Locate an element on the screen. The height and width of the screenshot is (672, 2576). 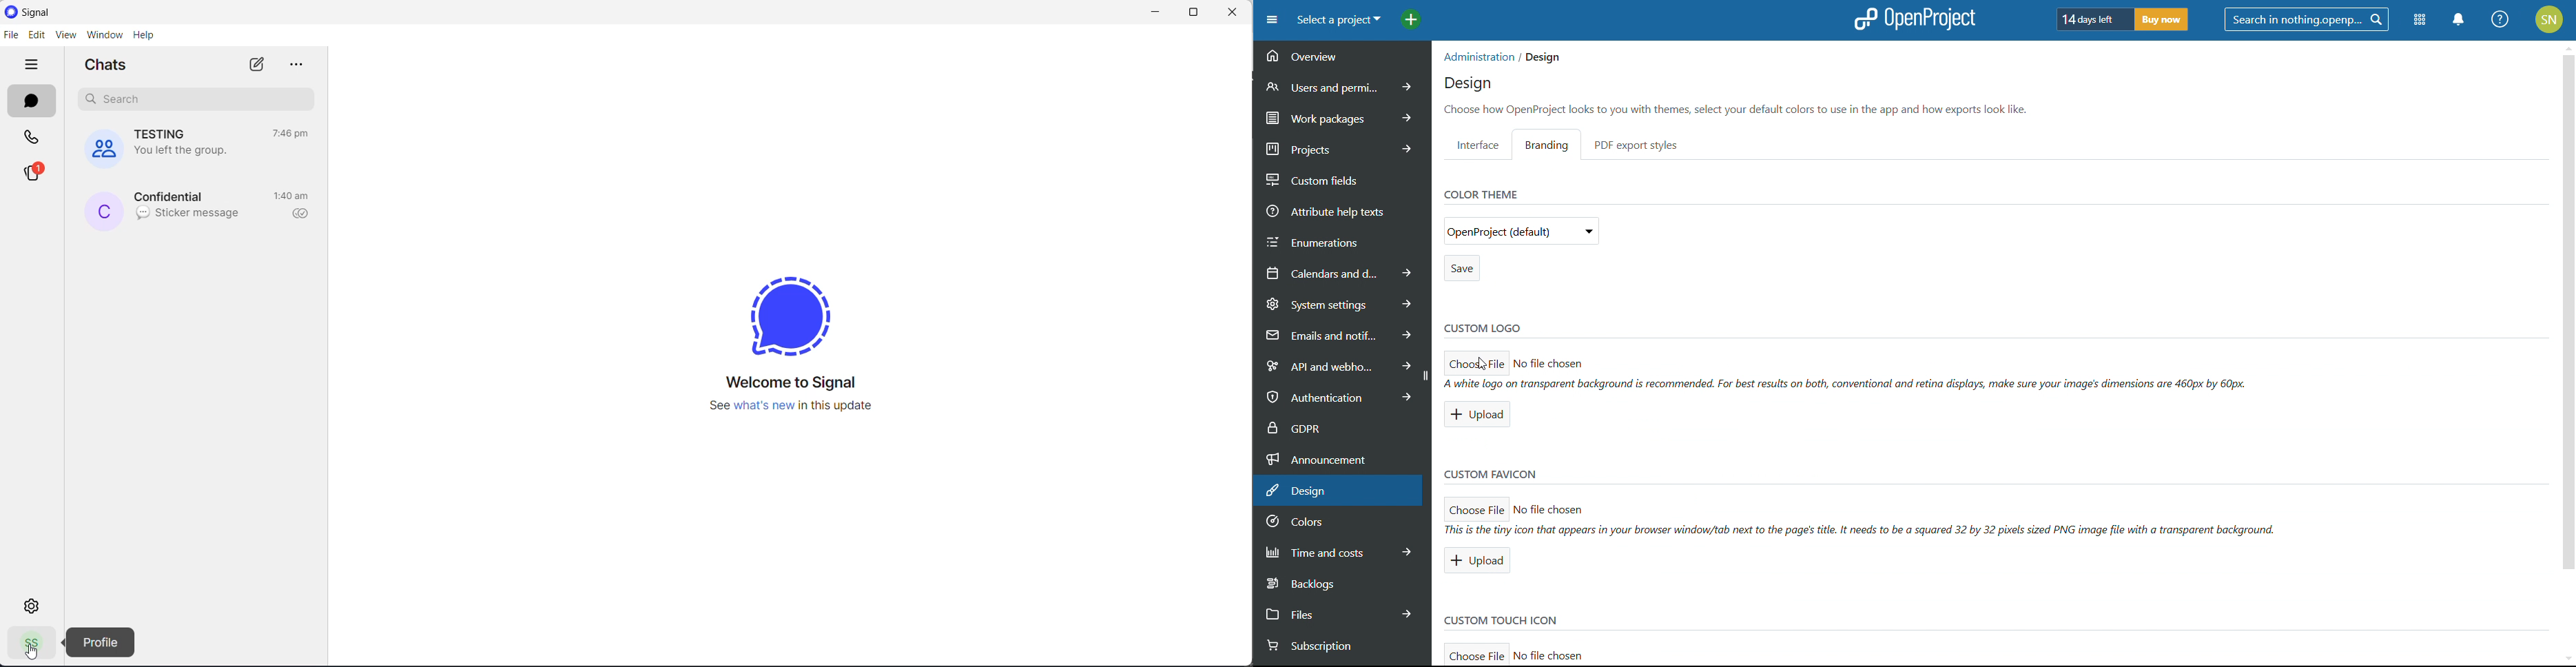
SN is located at coordinates (2551, 18).